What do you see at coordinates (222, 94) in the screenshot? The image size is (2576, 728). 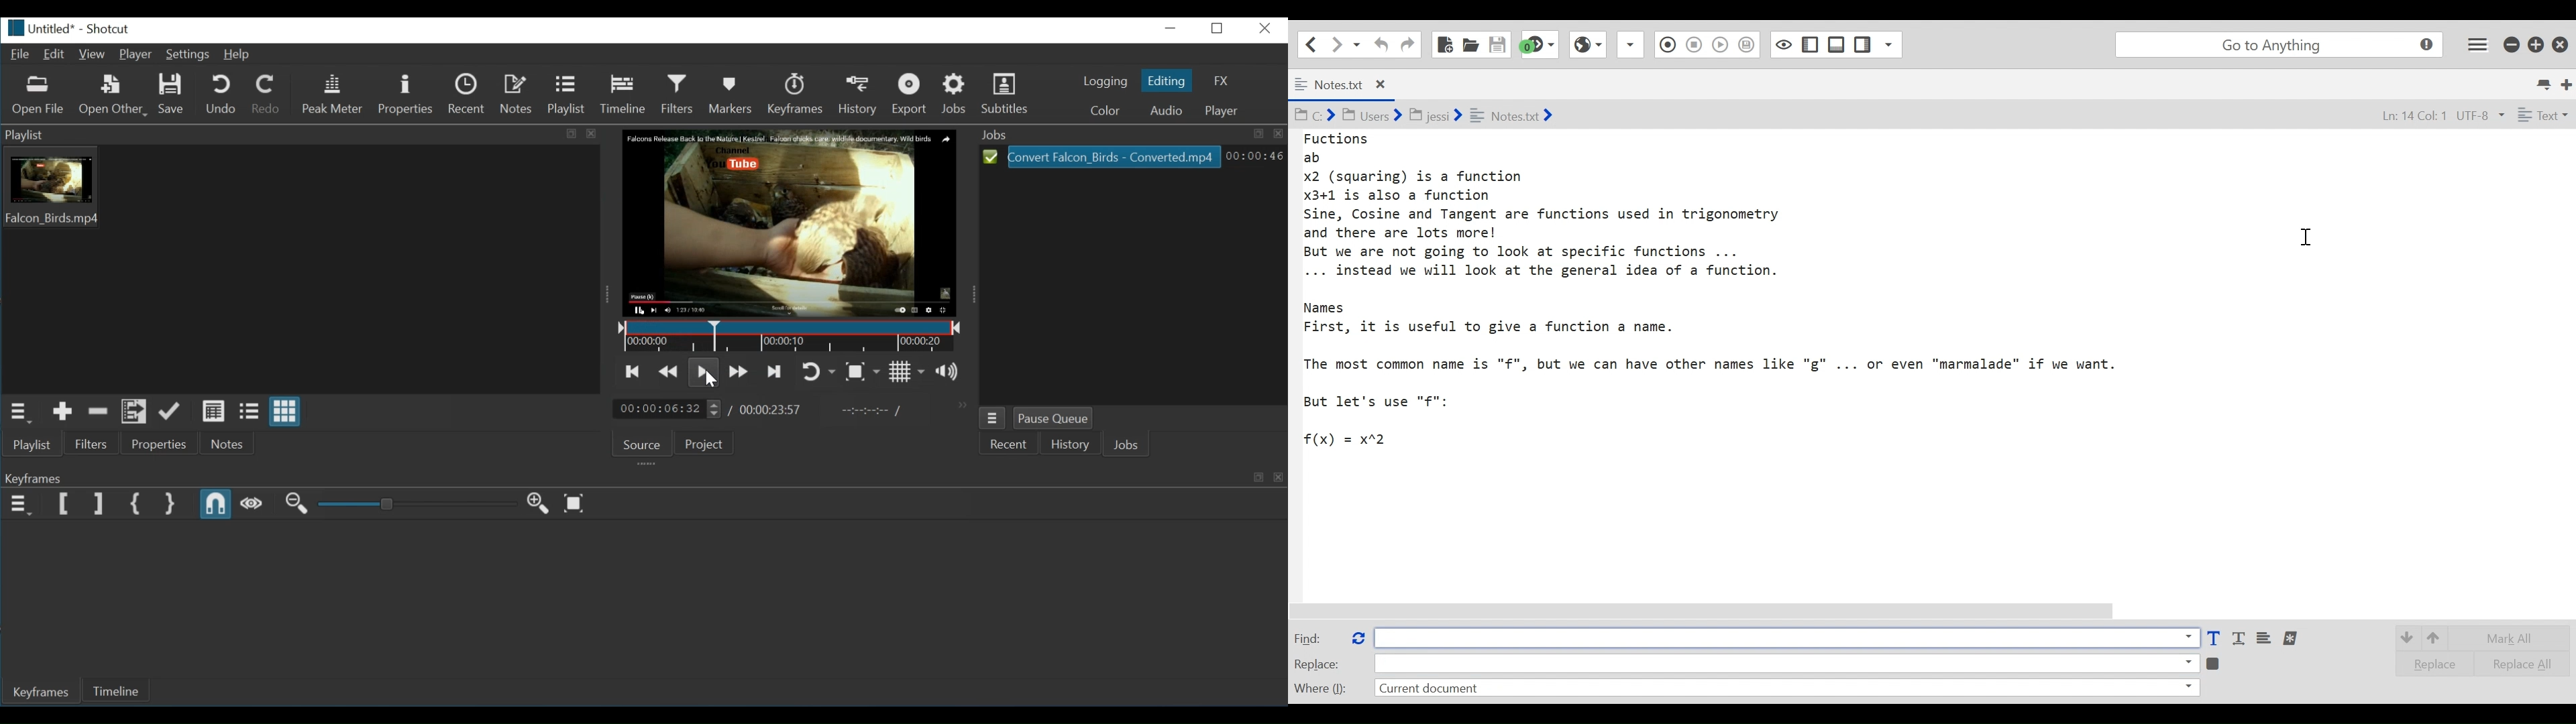 I see `Undo` at bounding box center [222, 94].